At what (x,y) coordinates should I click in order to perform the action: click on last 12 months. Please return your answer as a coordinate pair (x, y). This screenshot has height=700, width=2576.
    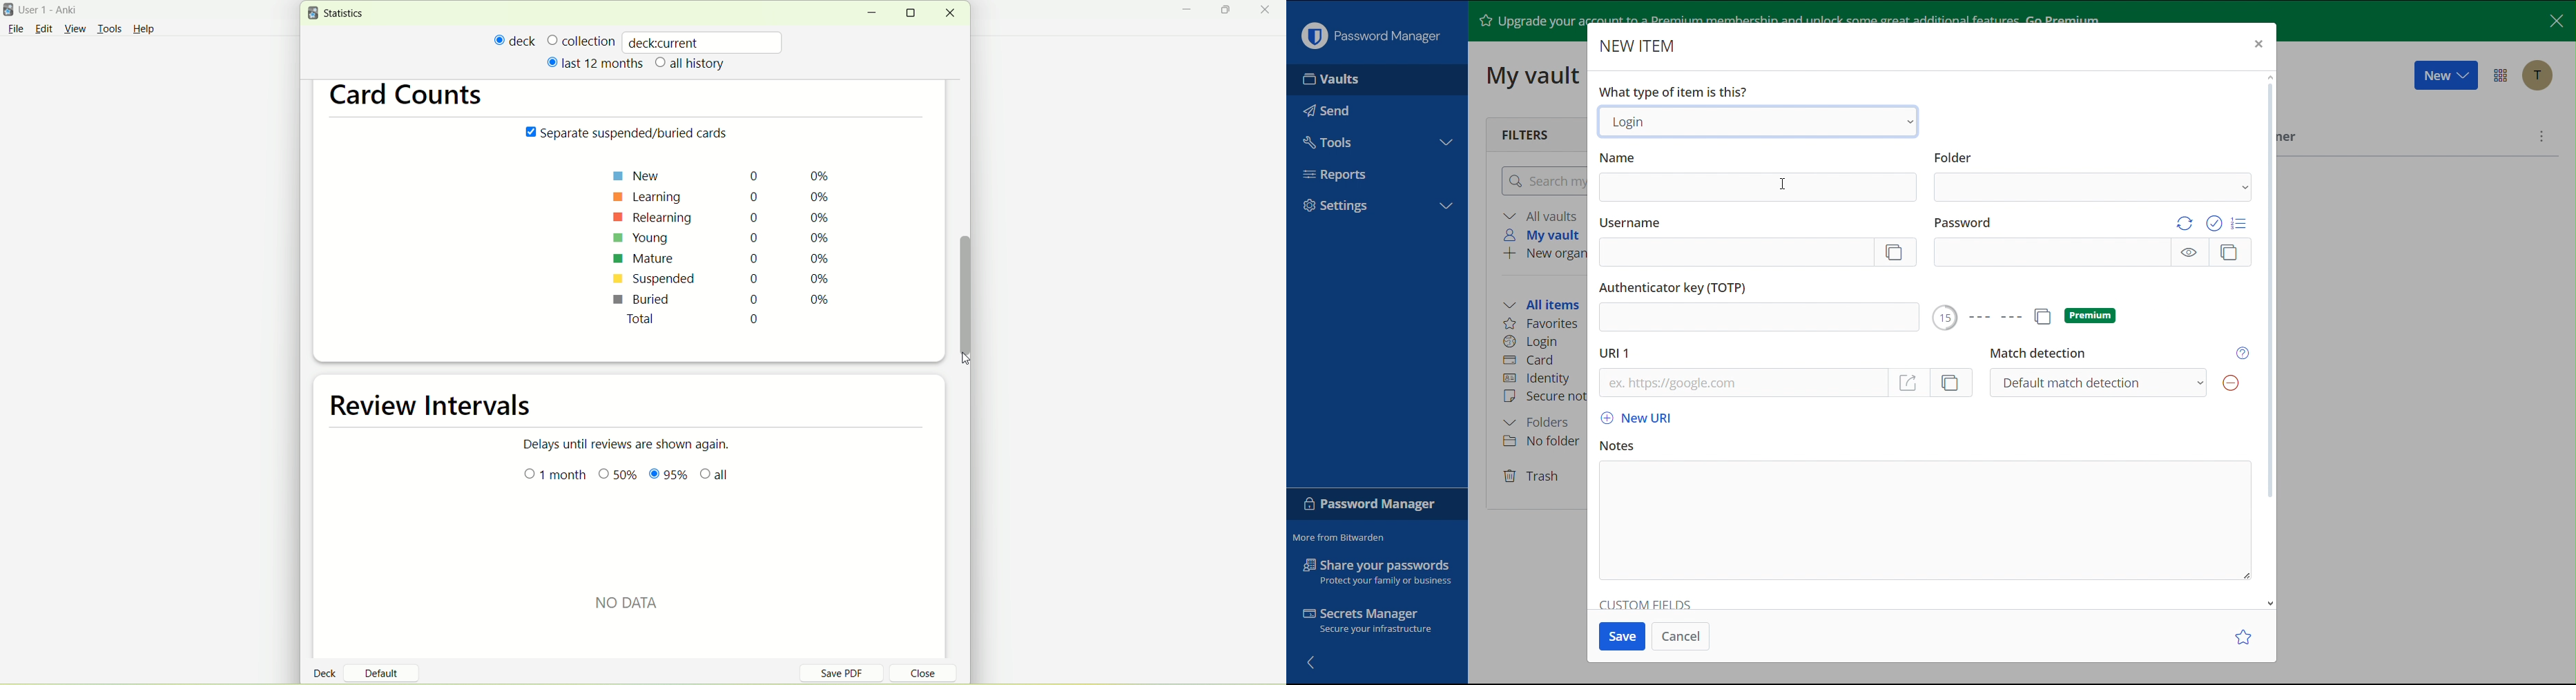
    Looking at the image, I should click on (594, 62).